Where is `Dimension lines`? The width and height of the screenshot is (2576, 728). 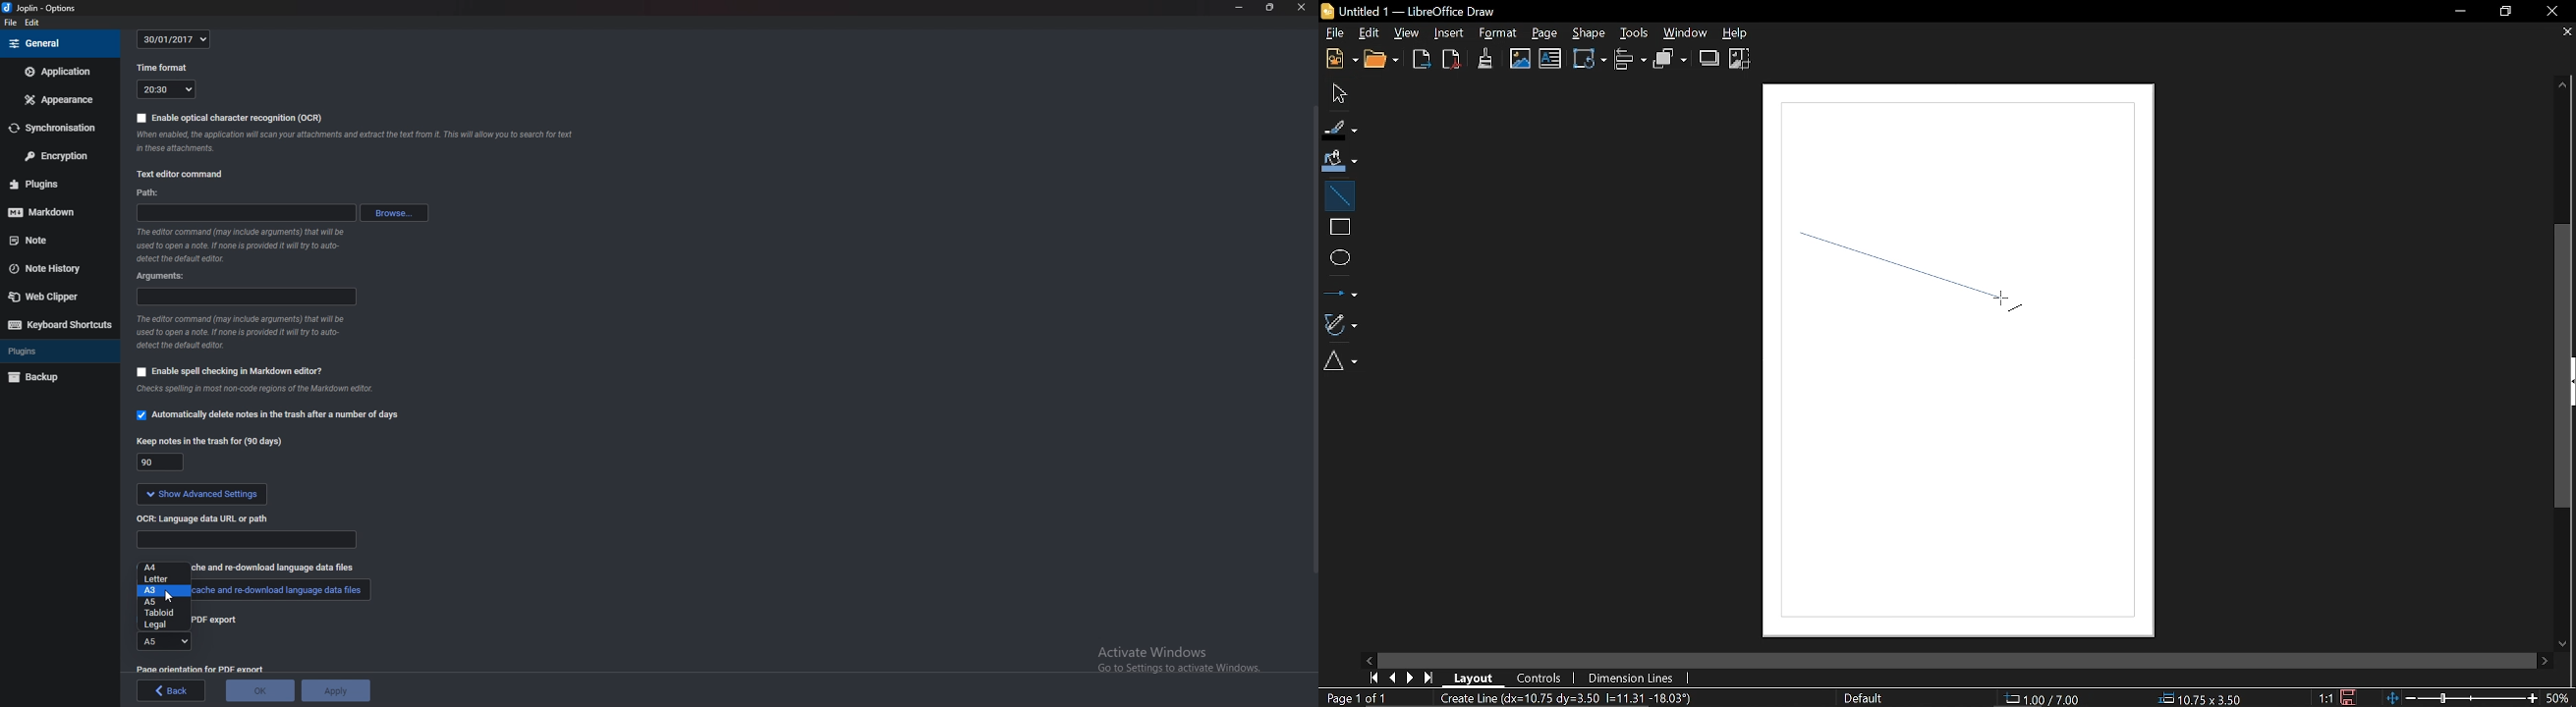 Dimension lines is located at coordinates (1635, 677).